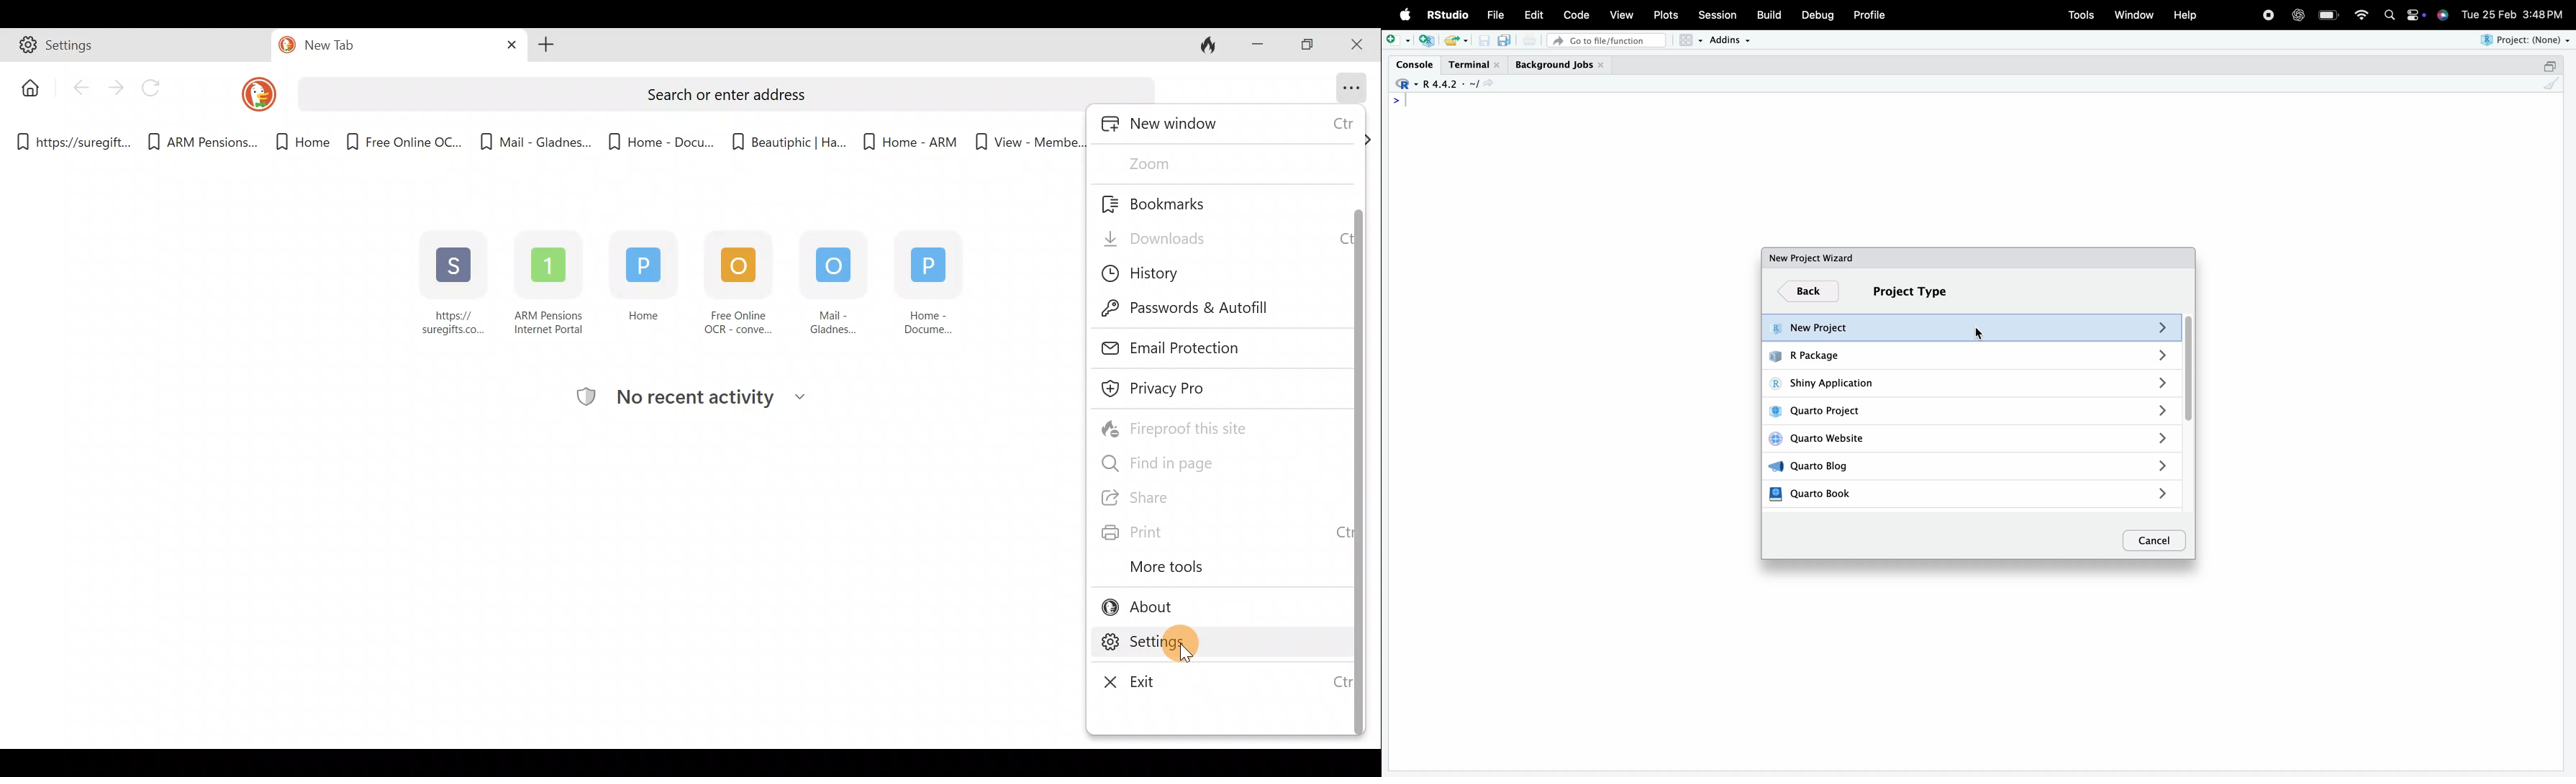 This screenshot has height=784, width=2576. Describe the element at coordinates (1465, 41) in the screenshot. I see `open recent files` at that location.